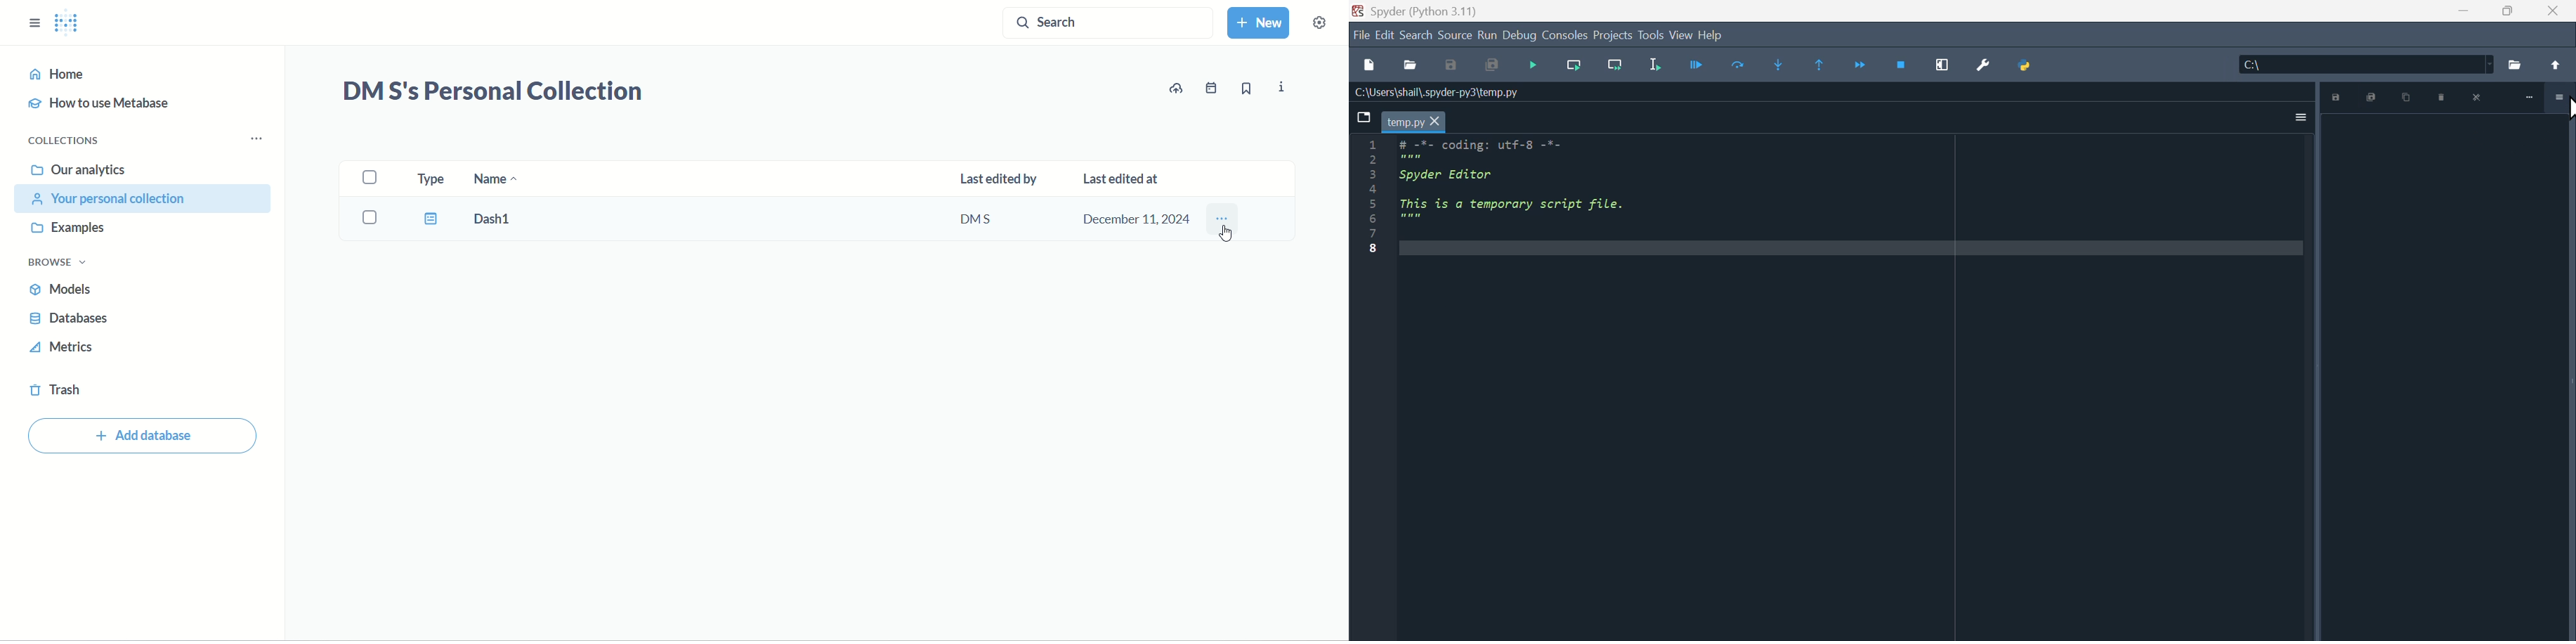 This screenshot has width=2576, height=644. What do you see at coordinates (1651, 35) in the screenshot?
I see `Tools` at bounding box center [1651, 35].